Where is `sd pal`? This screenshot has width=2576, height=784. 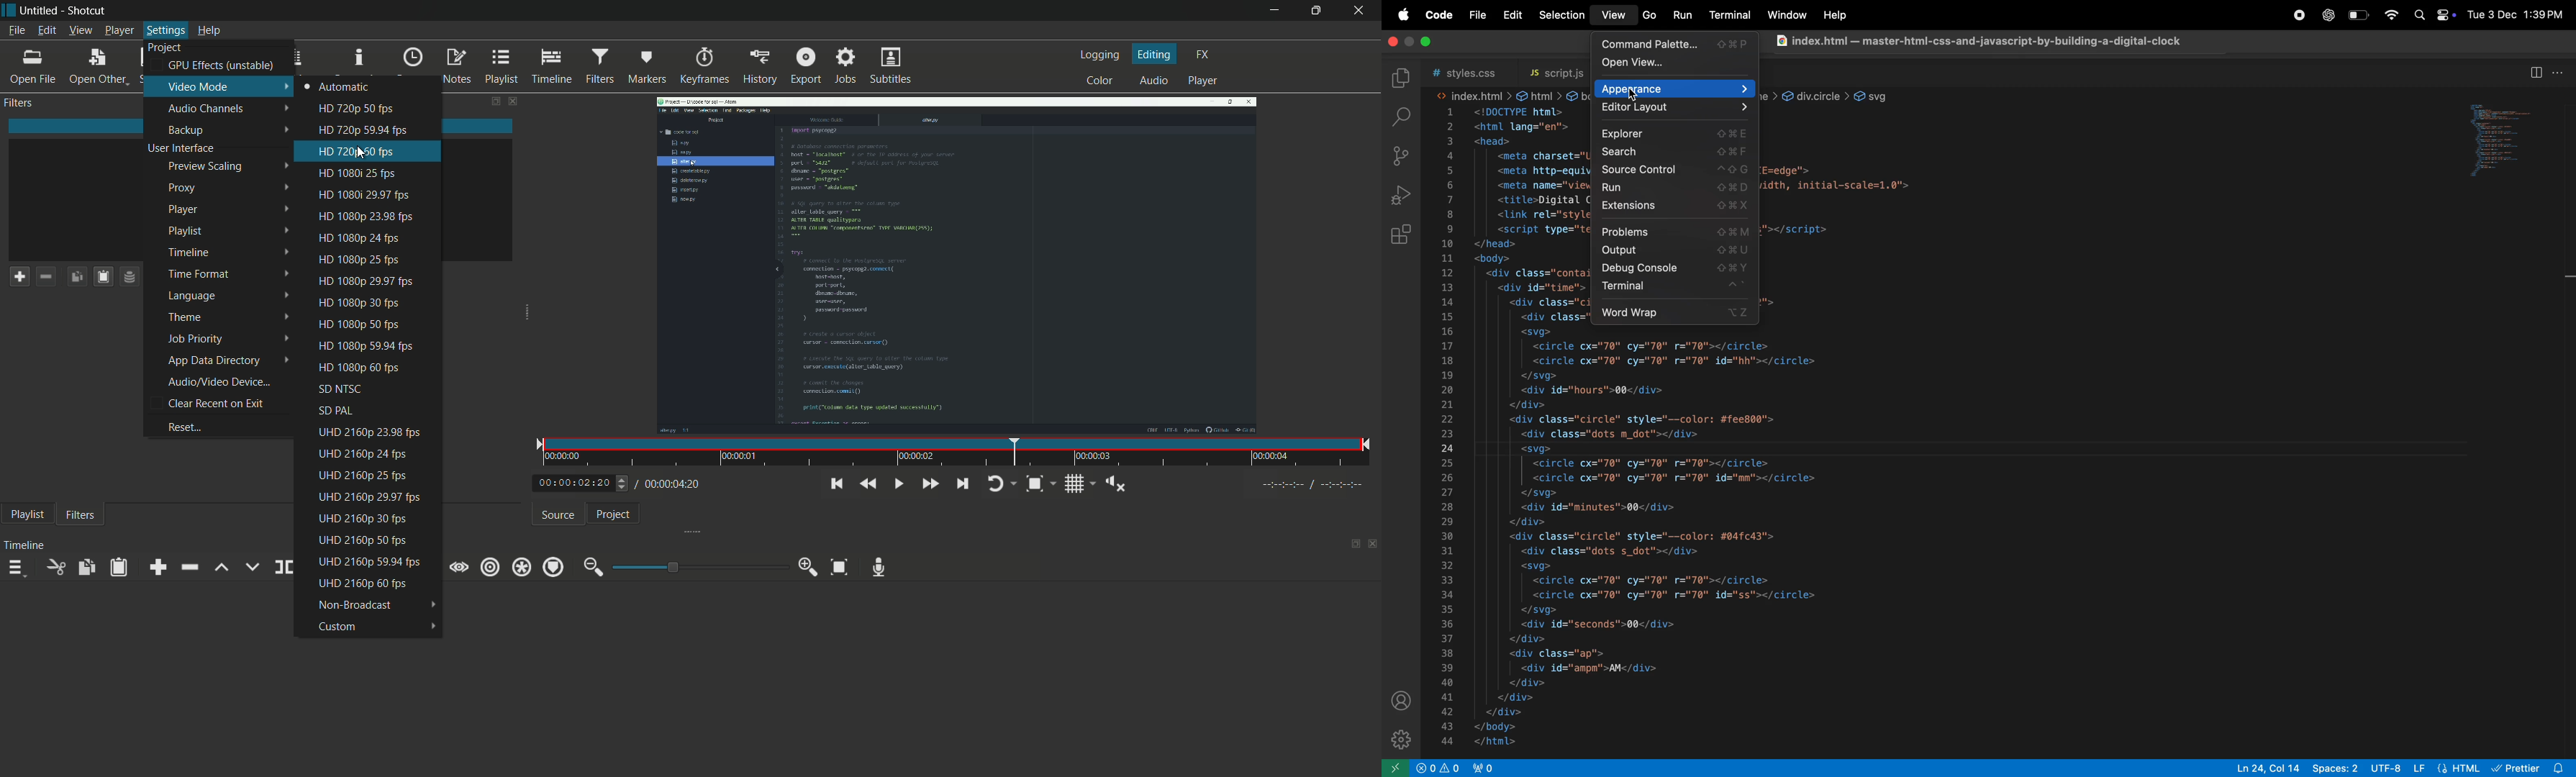 sd pal is located at coordinates (368, 411).